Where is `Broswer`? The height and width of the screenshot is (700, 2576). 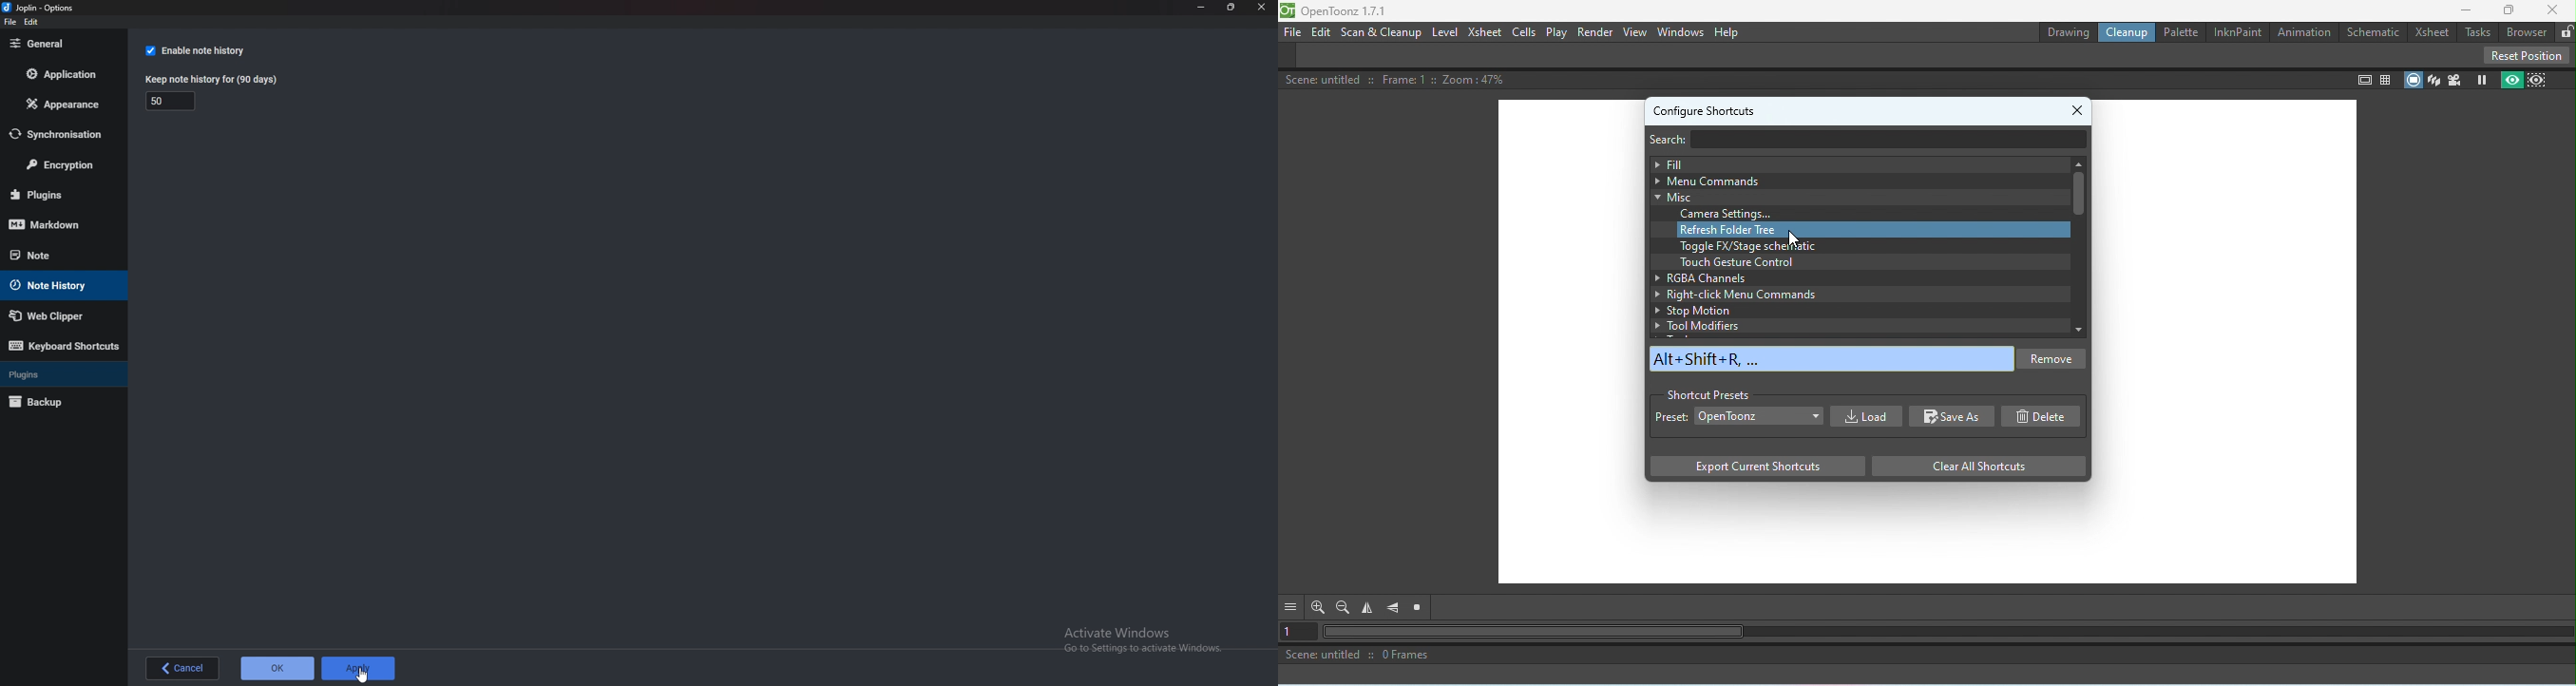 Broswer is located at coordinates (2528, 31).